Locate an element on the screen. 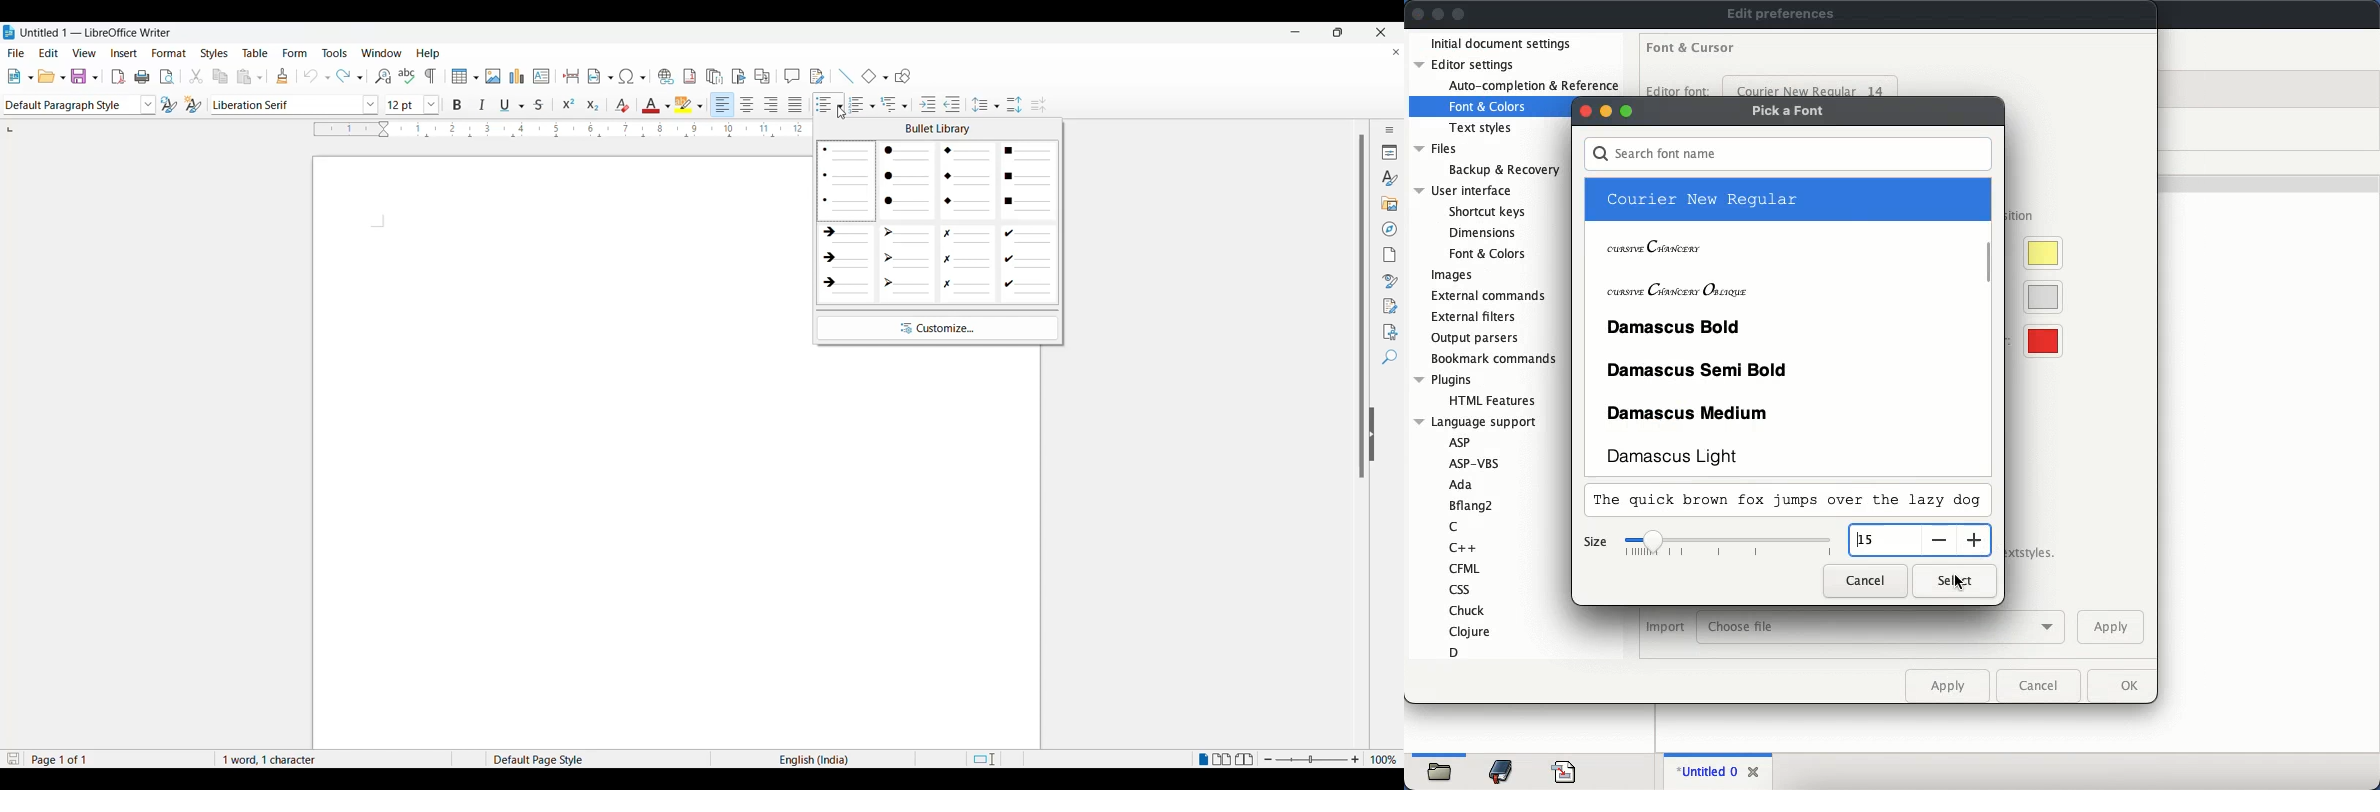  font size is located at coordinates (410, 105).